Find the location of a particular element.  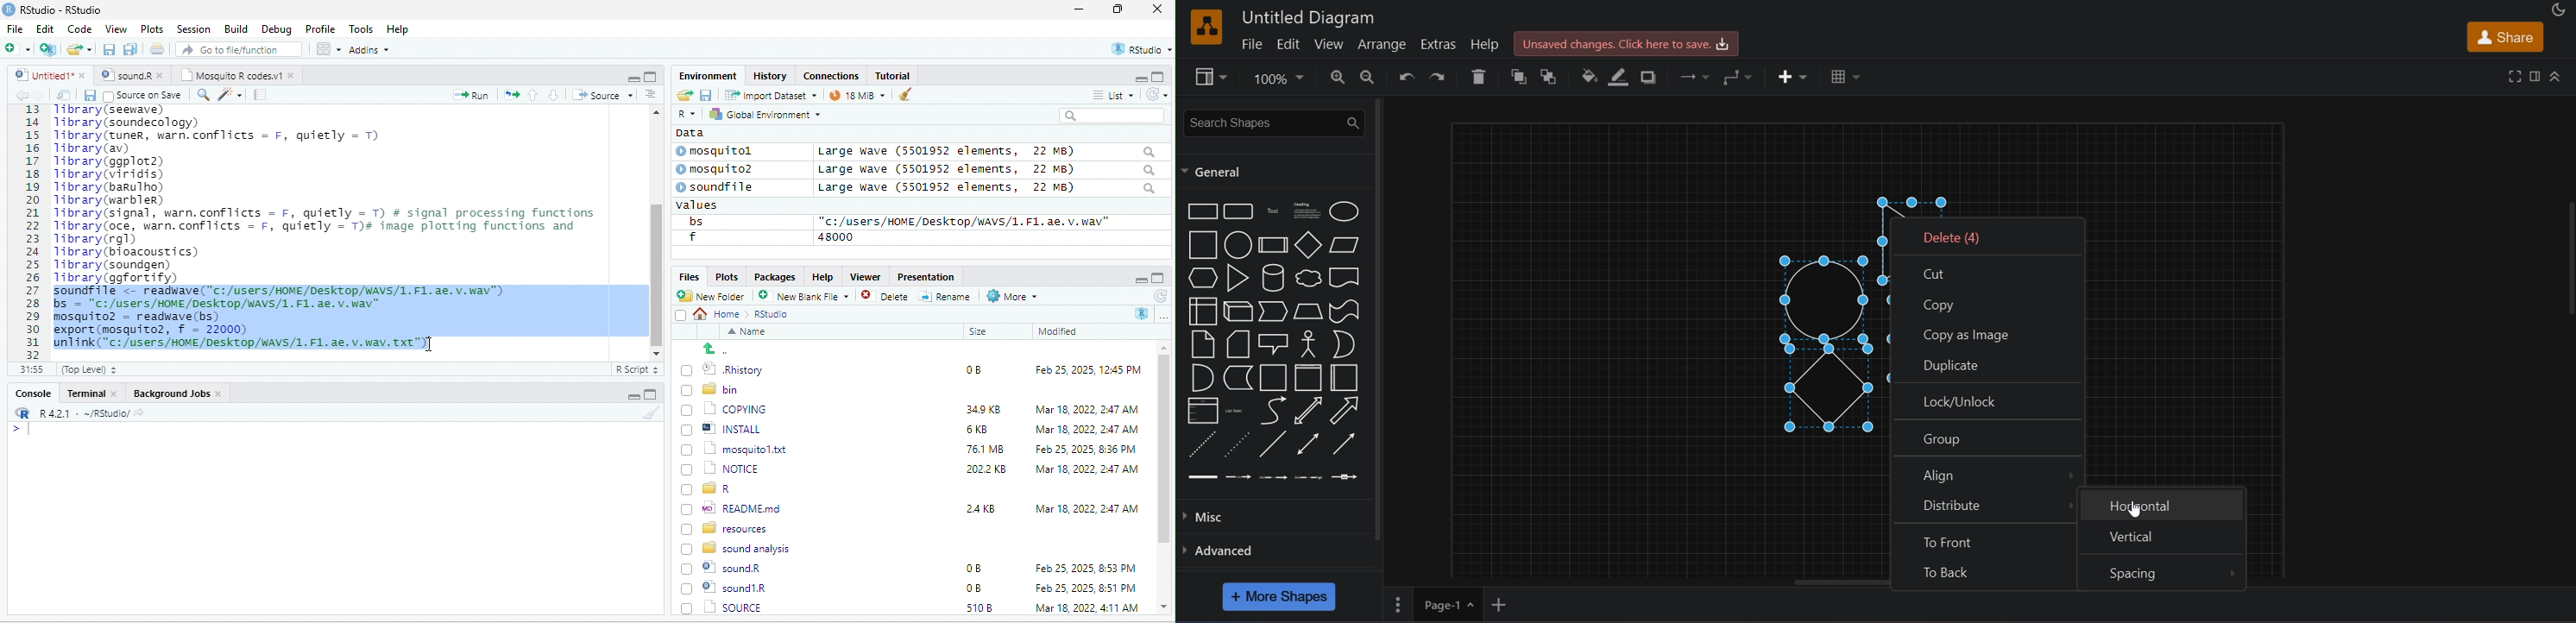

Environment is located at coordinates (708, 75).